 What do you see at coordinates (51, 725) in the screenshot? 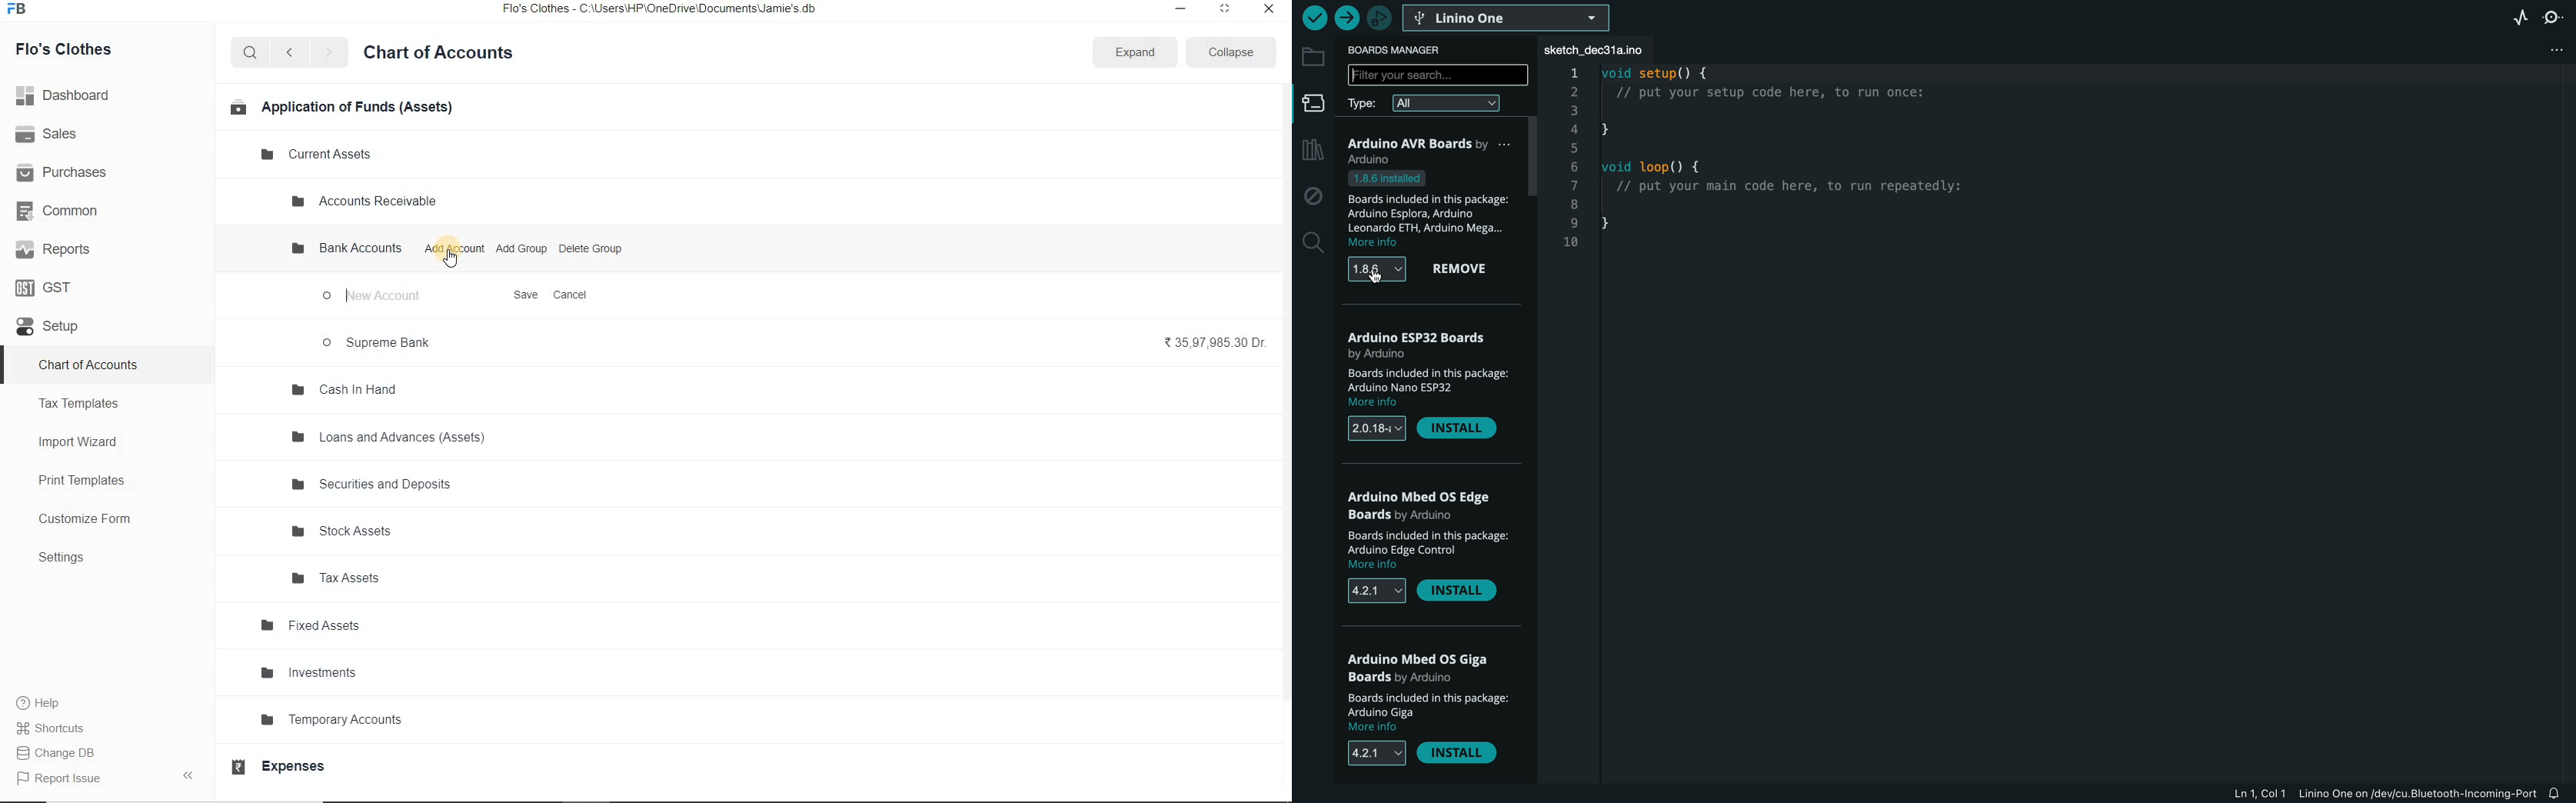
I see `Shortcuts` at bounding box center [51, 725].